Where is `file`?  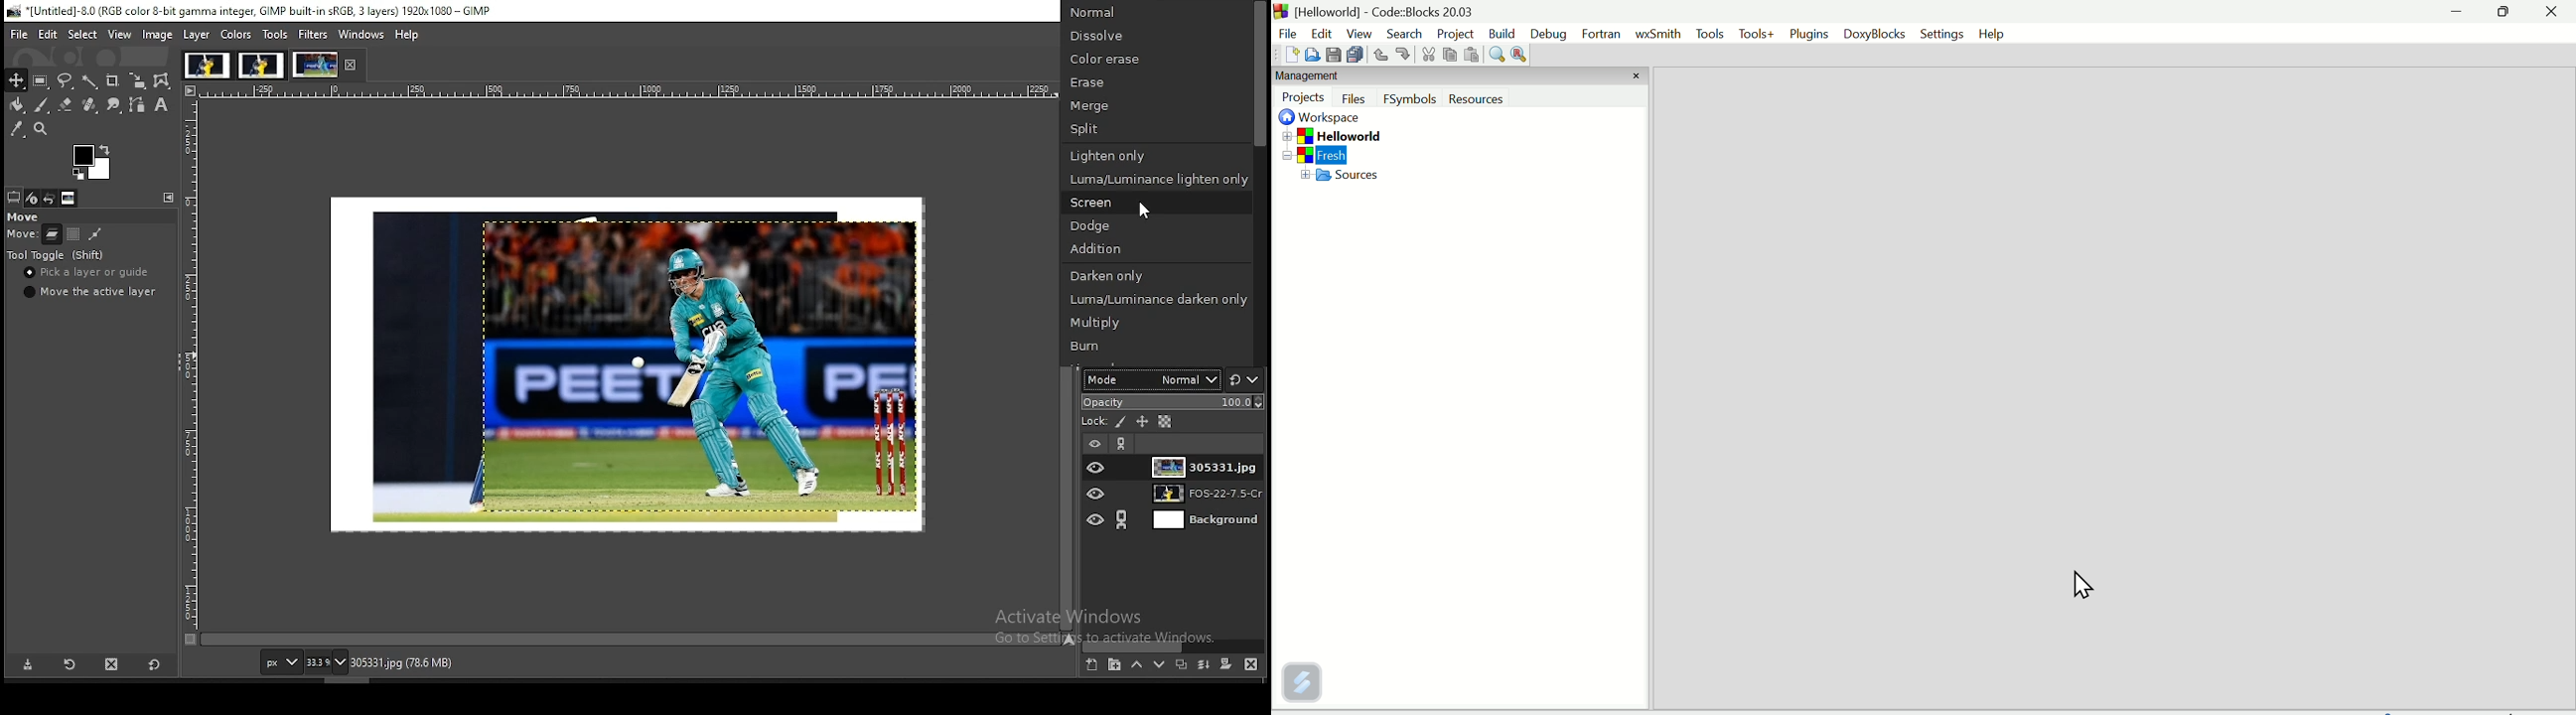 file is located at coordinates (15, 35).